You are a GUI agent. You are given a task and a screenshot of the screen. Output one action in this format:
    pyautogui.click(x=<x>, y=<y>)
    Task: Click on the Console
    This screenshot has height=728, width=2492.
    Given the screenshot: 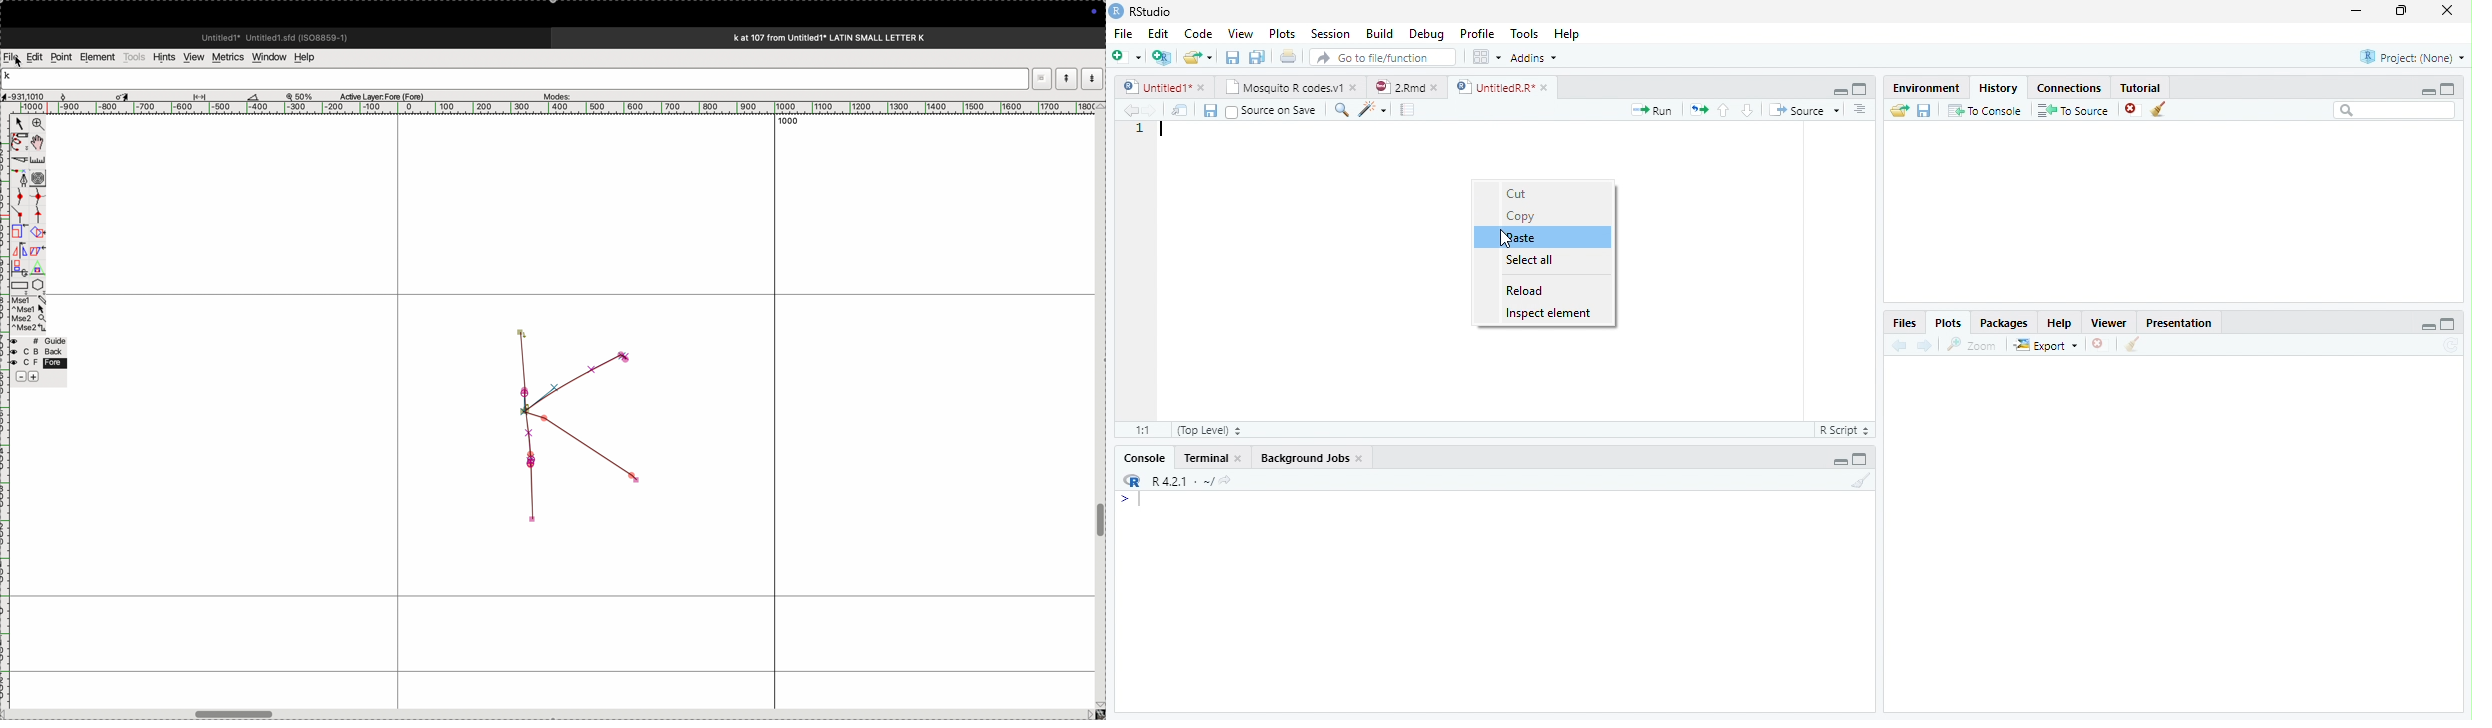 What is the action you would take?
    pyautogui.click(x=1144, y=459)
    